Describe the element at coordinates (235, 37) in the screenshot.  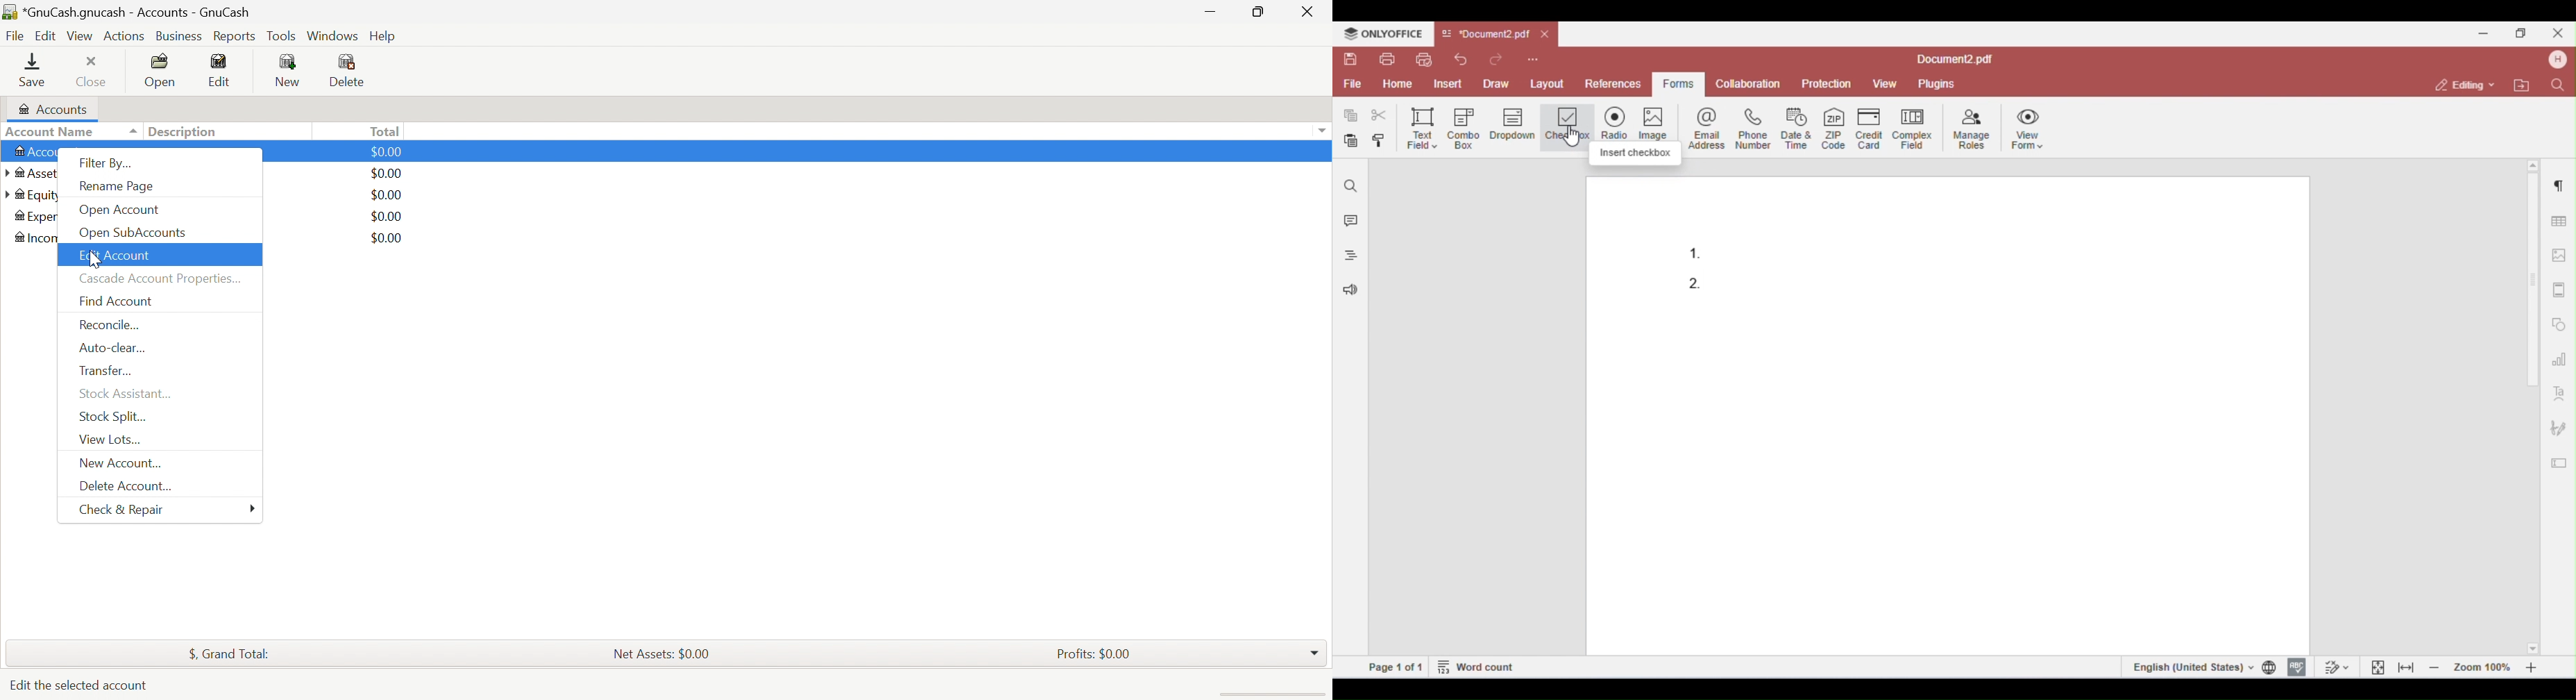
I see `Reports` at that location.